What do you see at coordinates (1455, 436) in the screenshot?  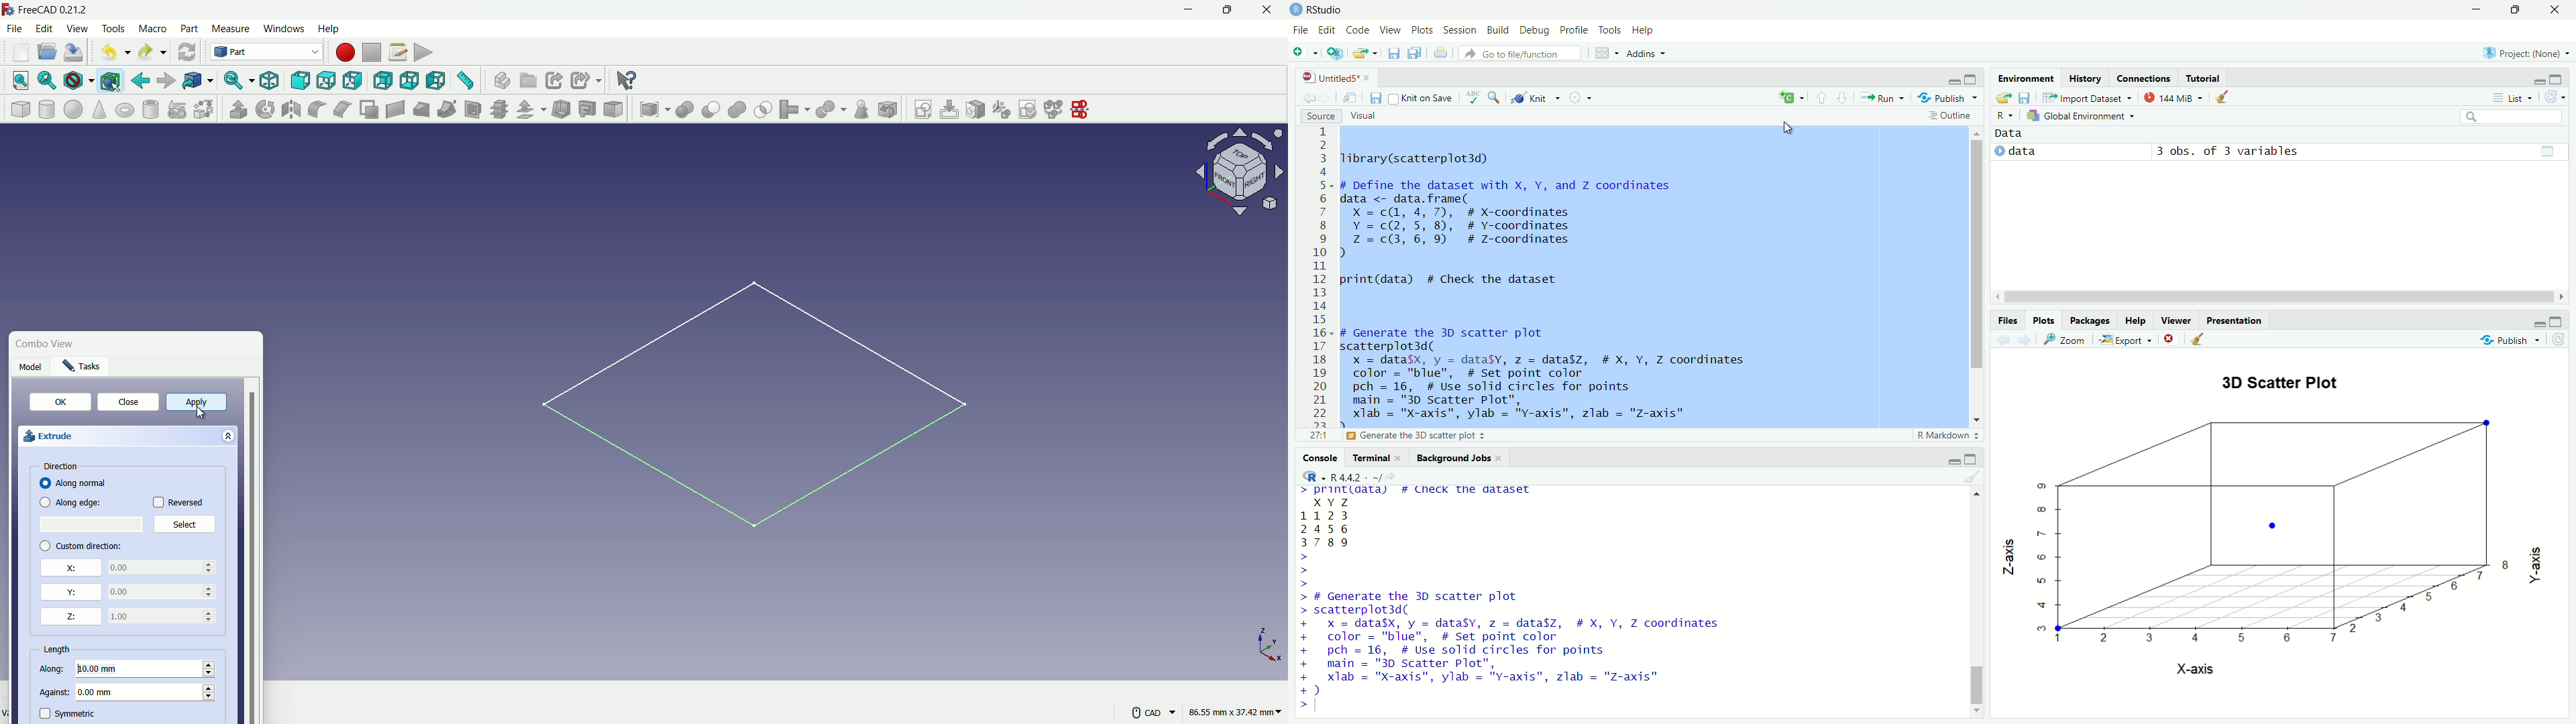 I see `Define the dataset with X, Y, and Z coordinates` at bounding box center [1455, 436].